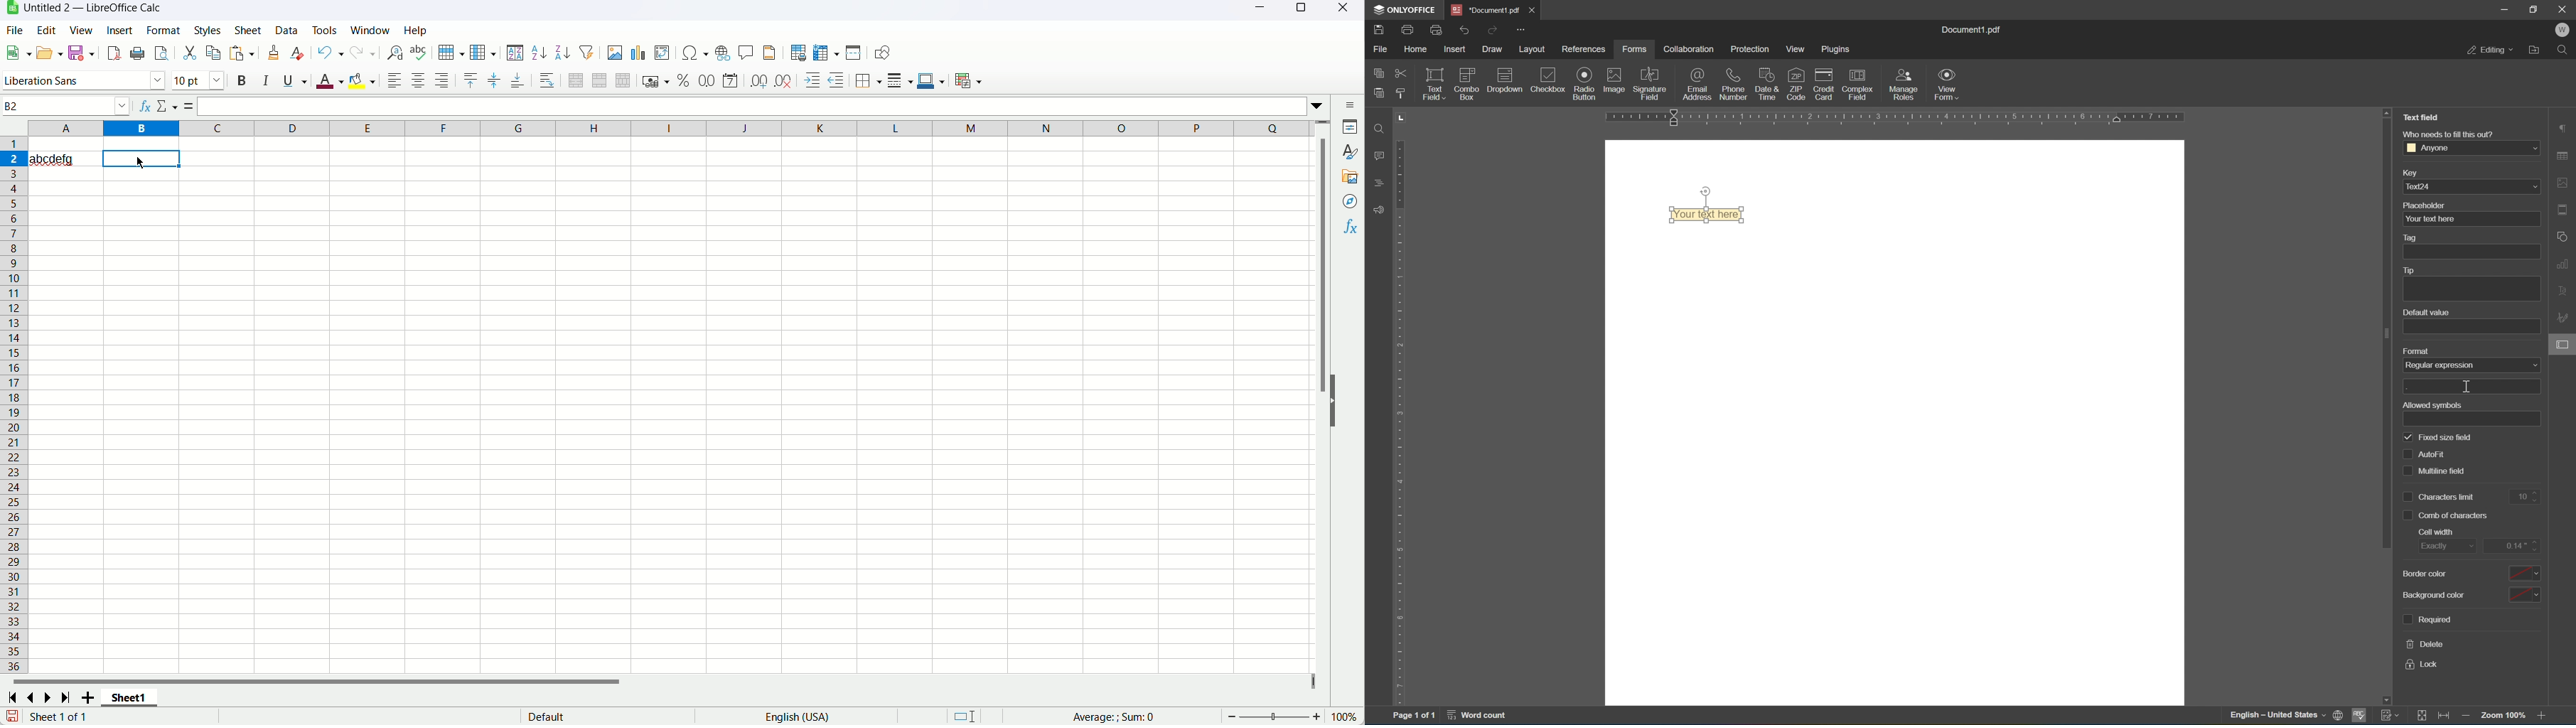  What do you see at coordinates (2391, 715) in the screenshot?
I see `track changes` at bounding box center [2391, 715].